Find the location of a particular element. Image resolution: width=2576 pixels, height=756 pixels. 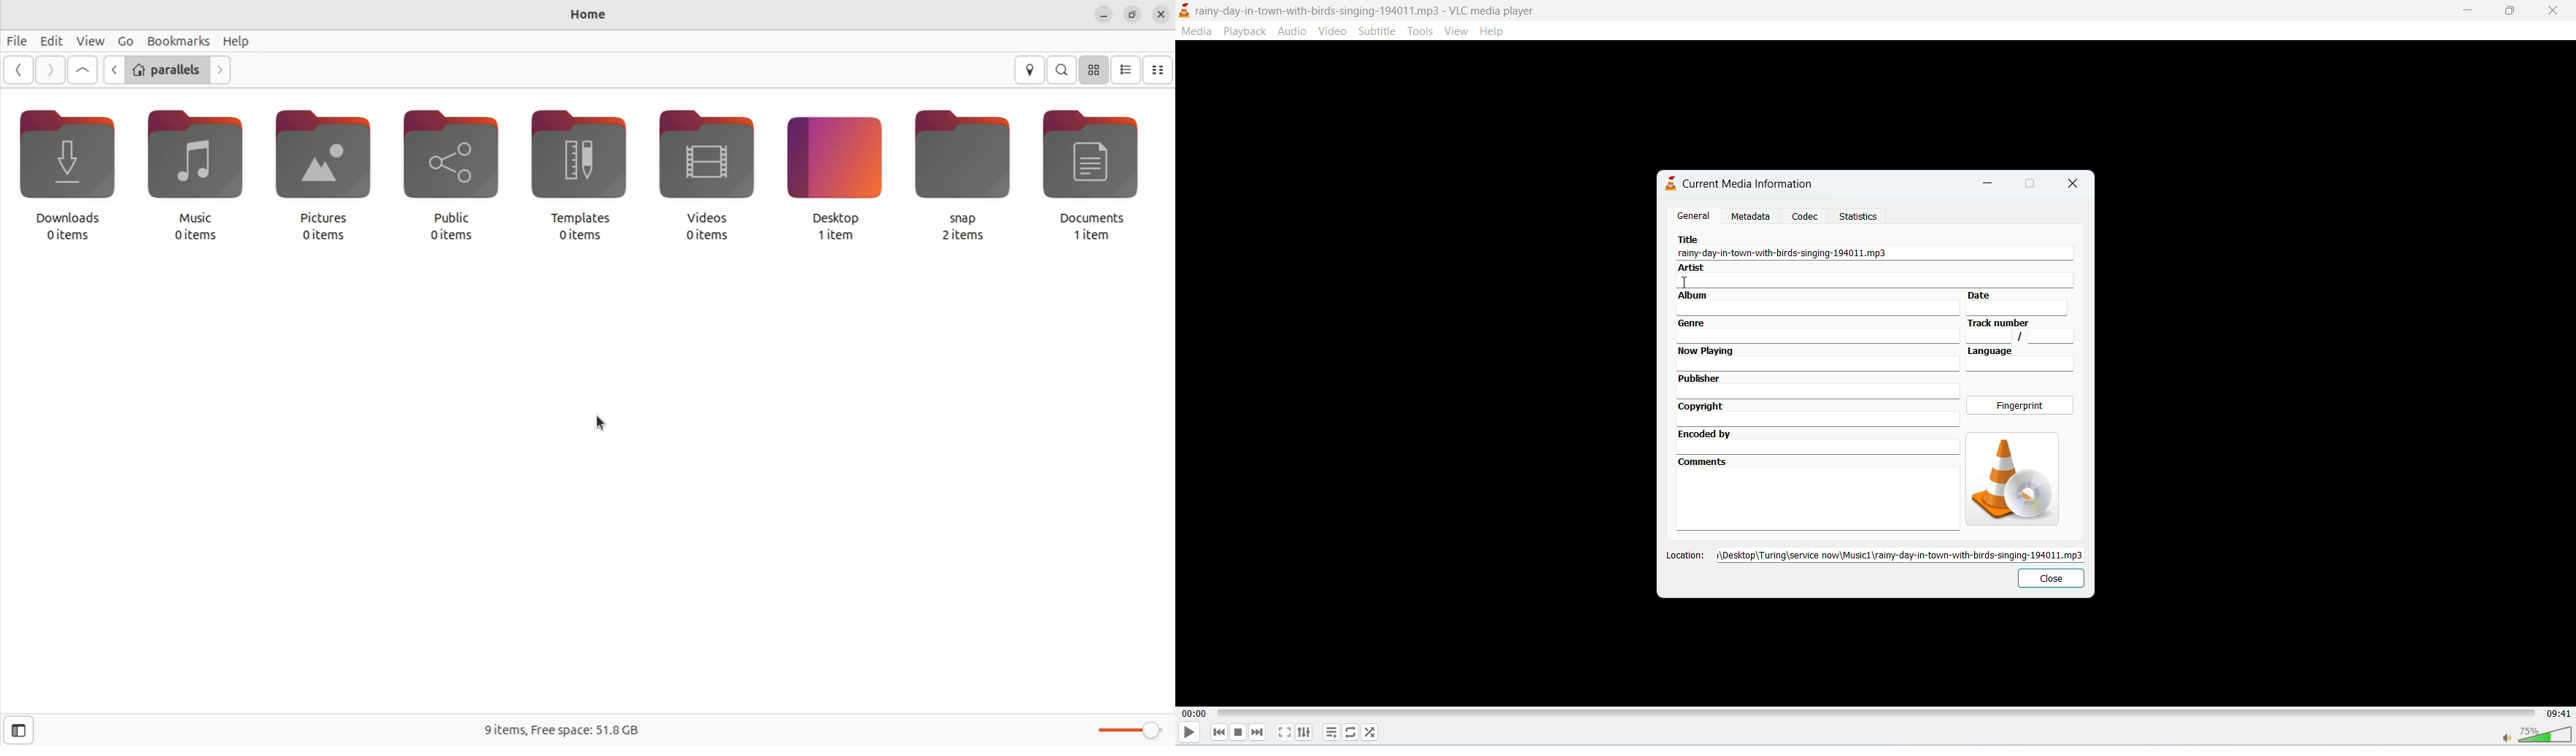

toggle zoom is located at coordinates (1126, 727).